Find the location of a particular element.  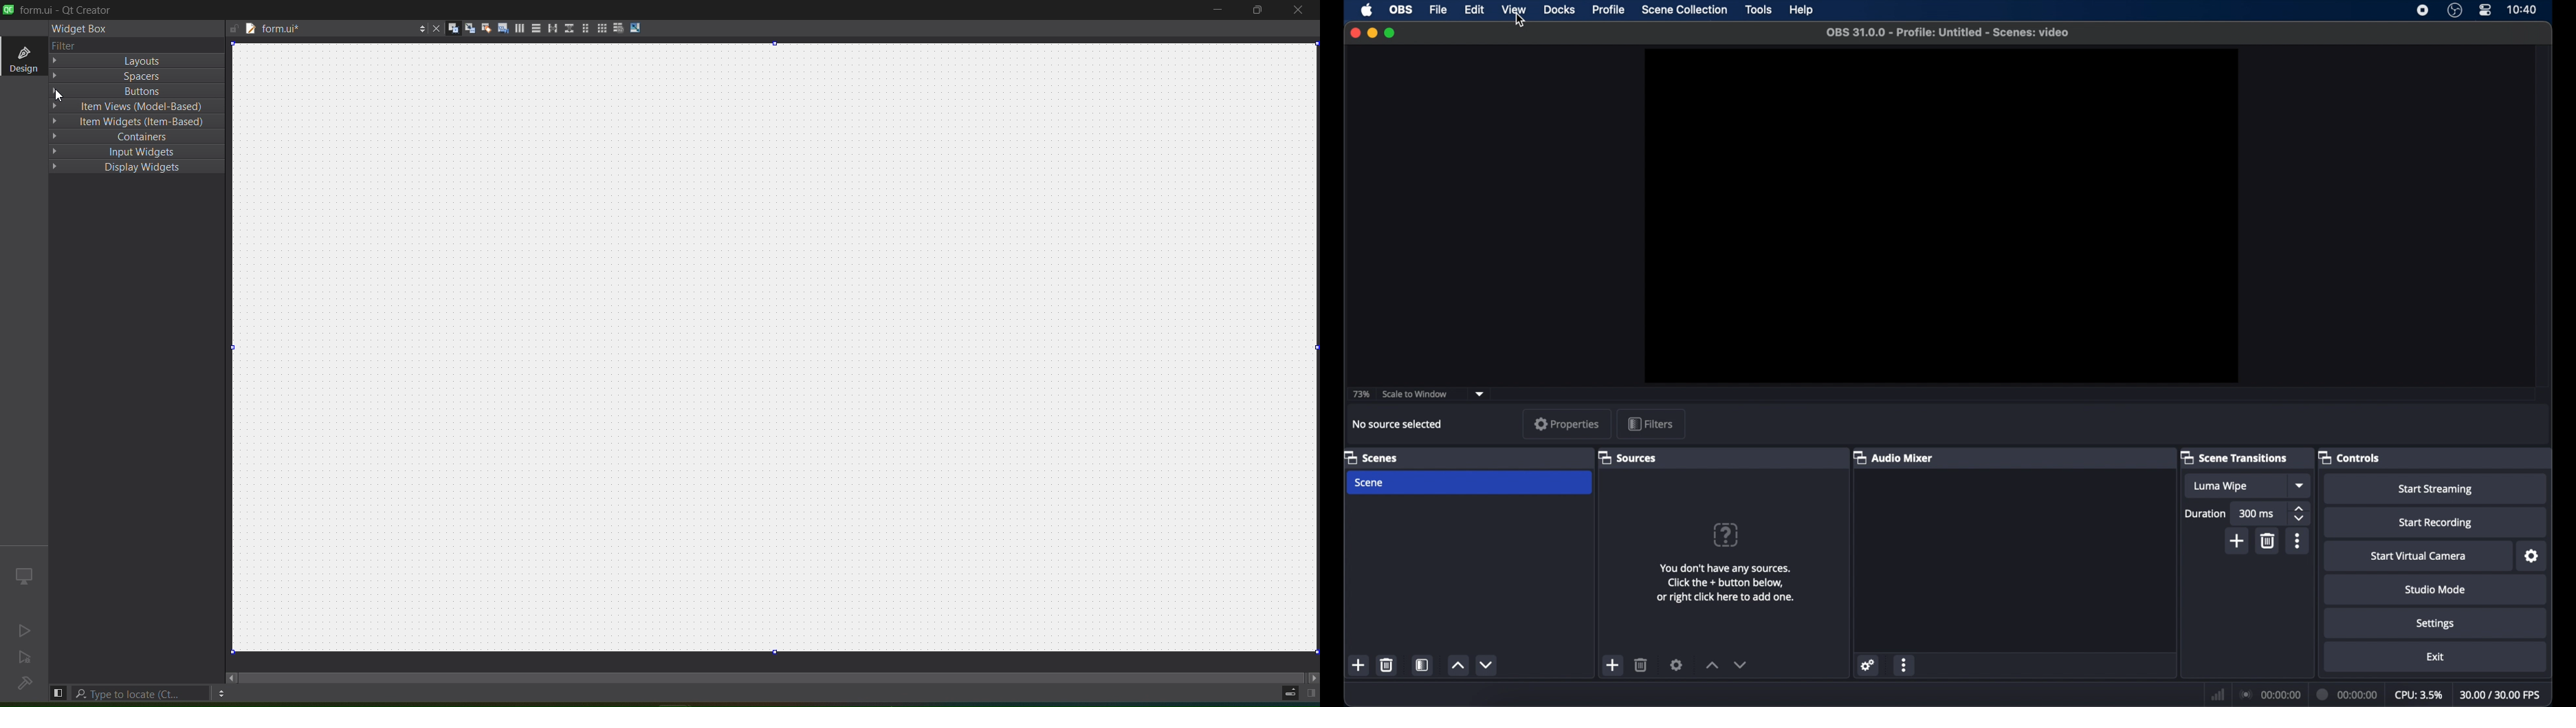

containers is located at coordinates (135, 137).